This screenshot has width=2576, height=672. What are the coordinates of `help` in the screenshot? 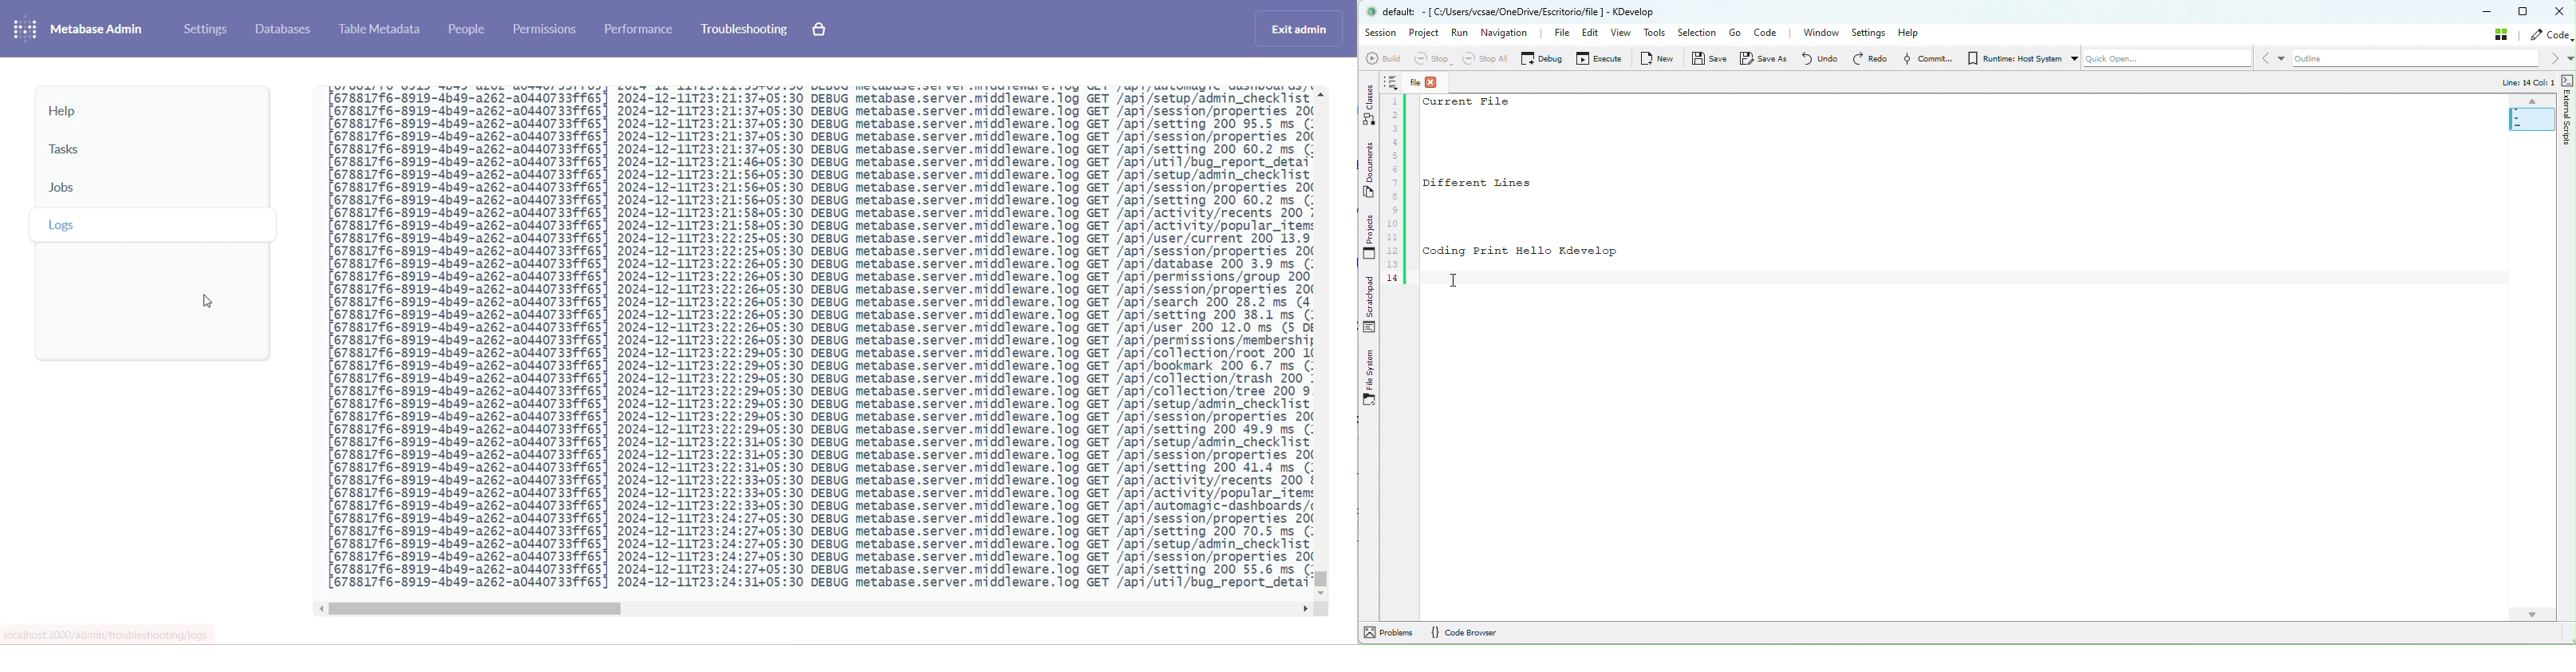 It's located at (153, 111).